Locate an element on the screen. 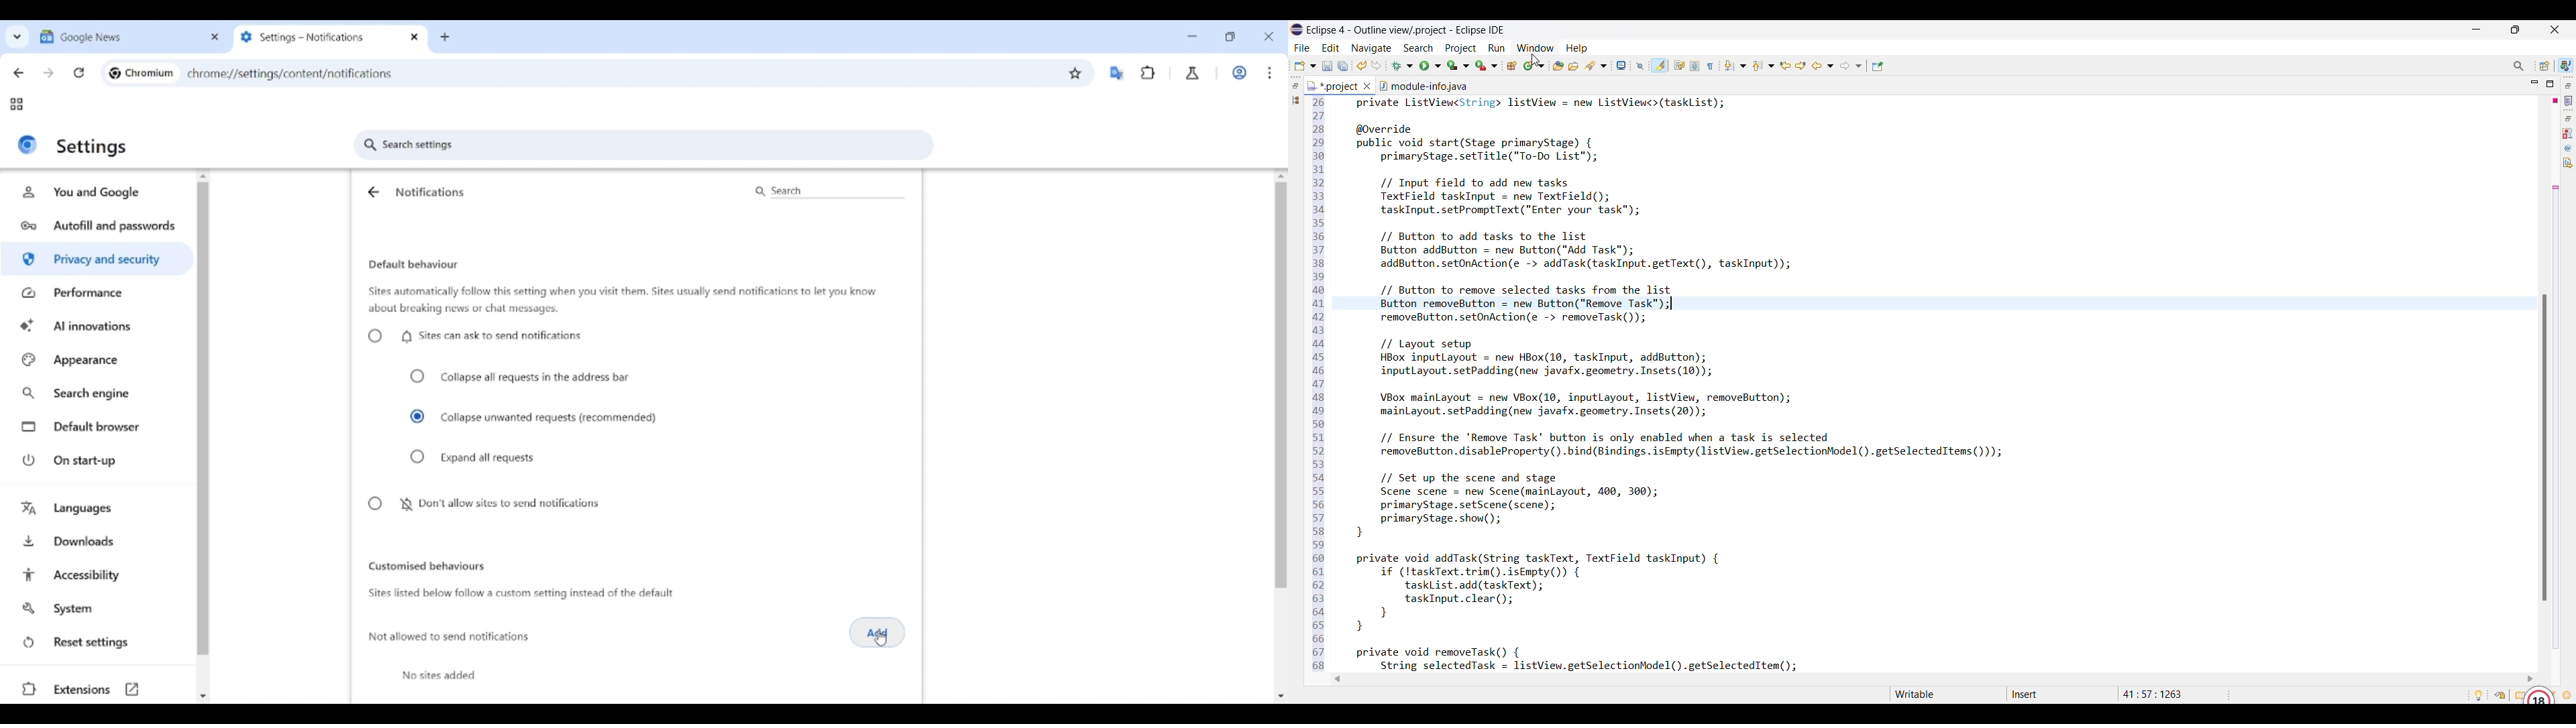  Close interface is located at coordinates (1269, 36).